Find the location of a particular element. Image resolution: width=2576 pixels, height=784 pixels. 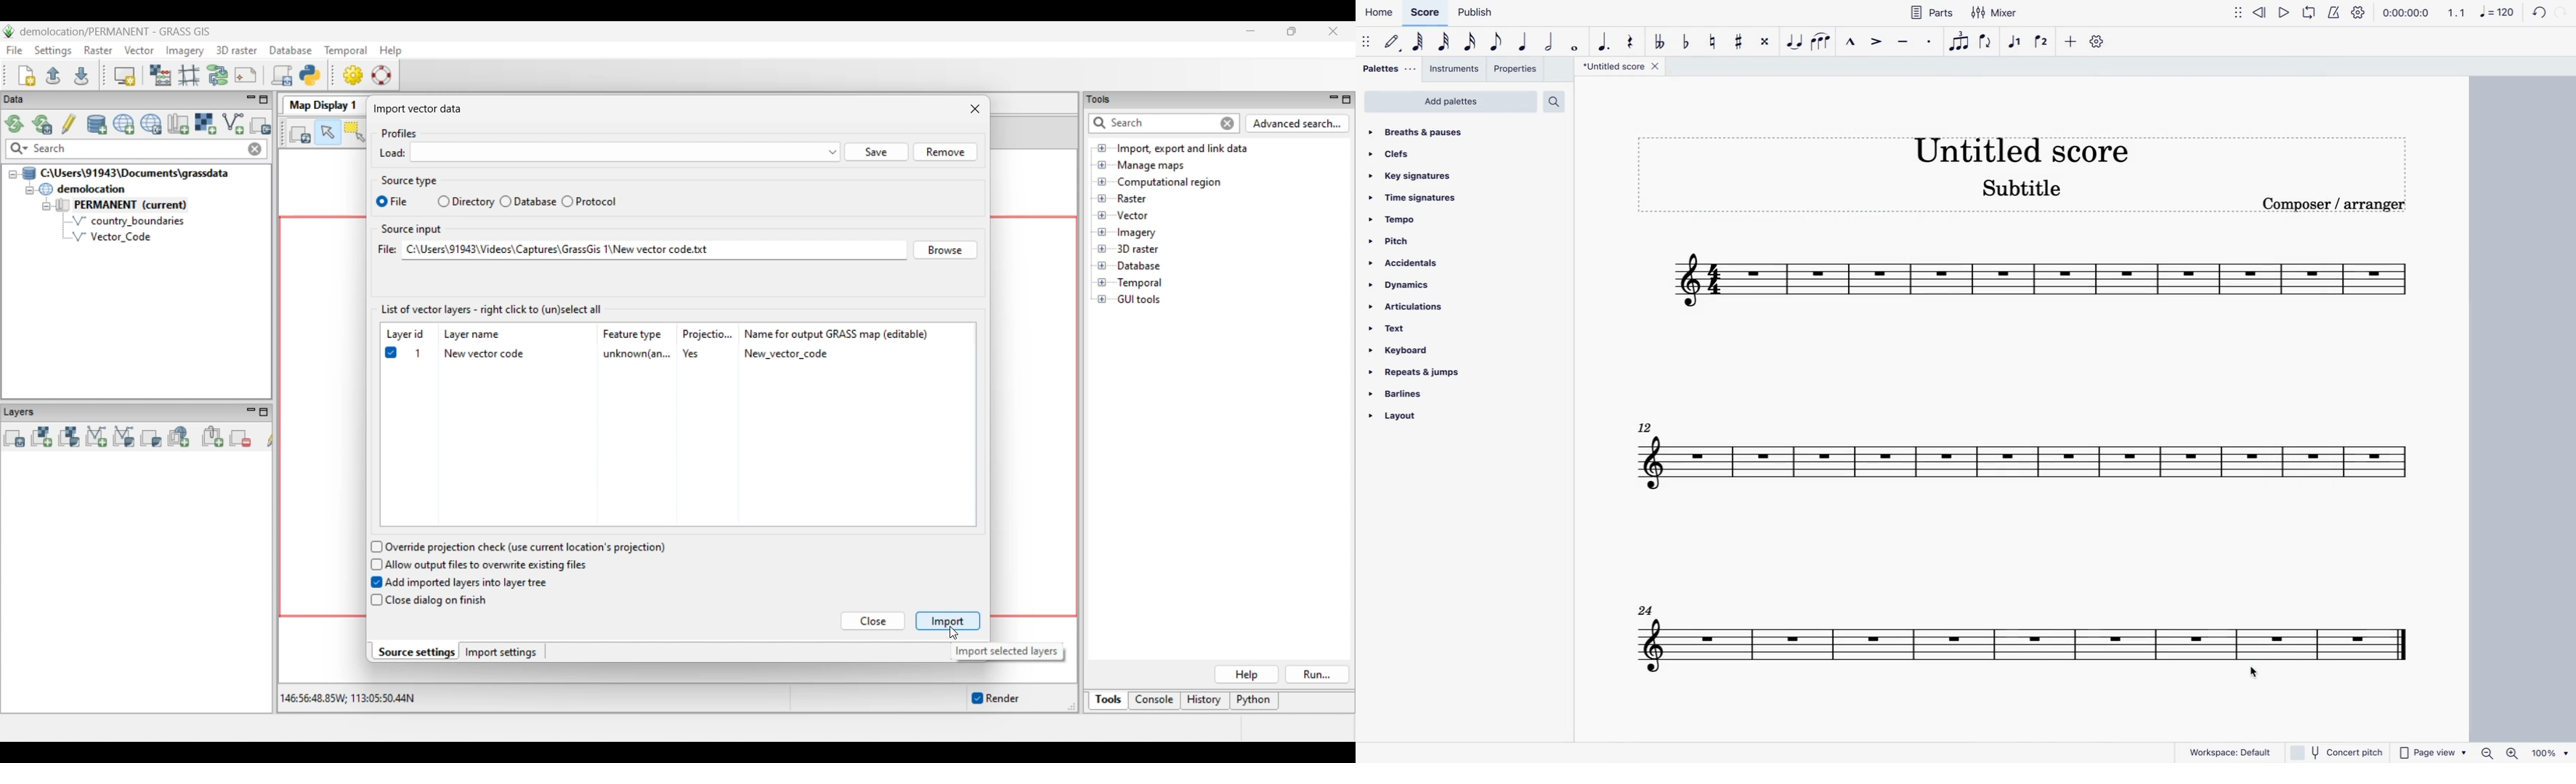

rewind is located at coordinates (2259, 16).